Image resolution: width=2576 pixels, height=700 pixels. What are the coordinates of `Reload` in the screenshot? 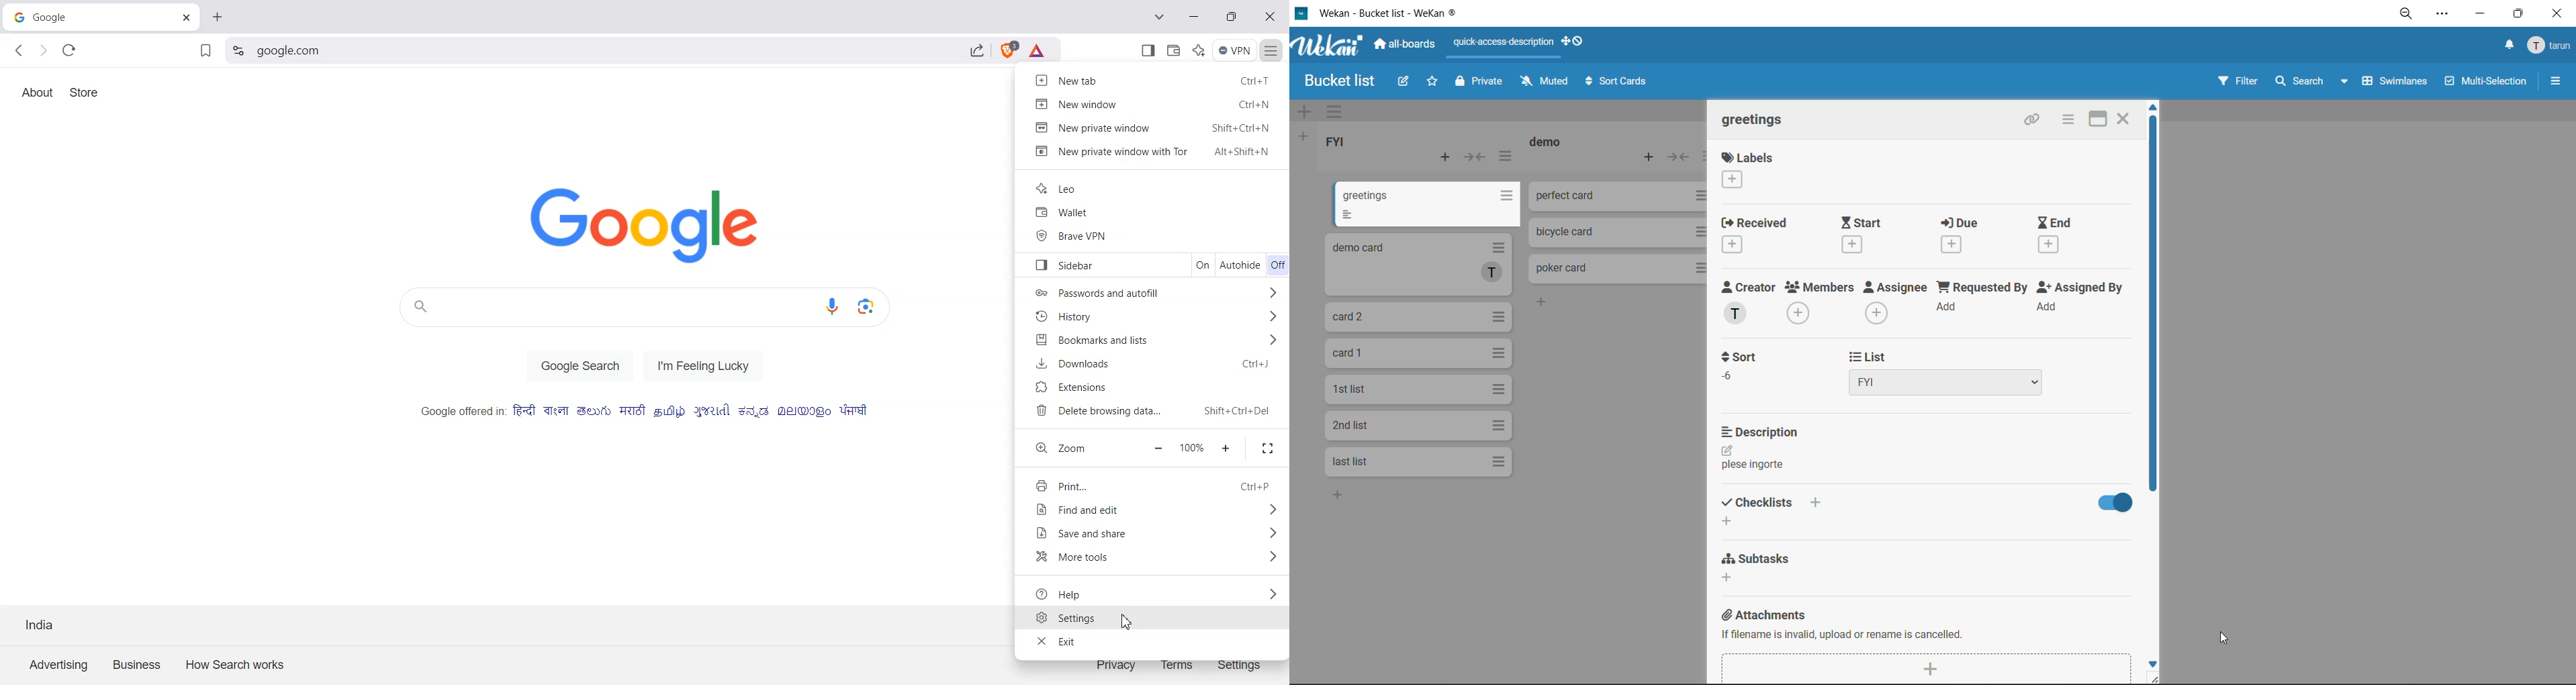 It's located at (69, 50).